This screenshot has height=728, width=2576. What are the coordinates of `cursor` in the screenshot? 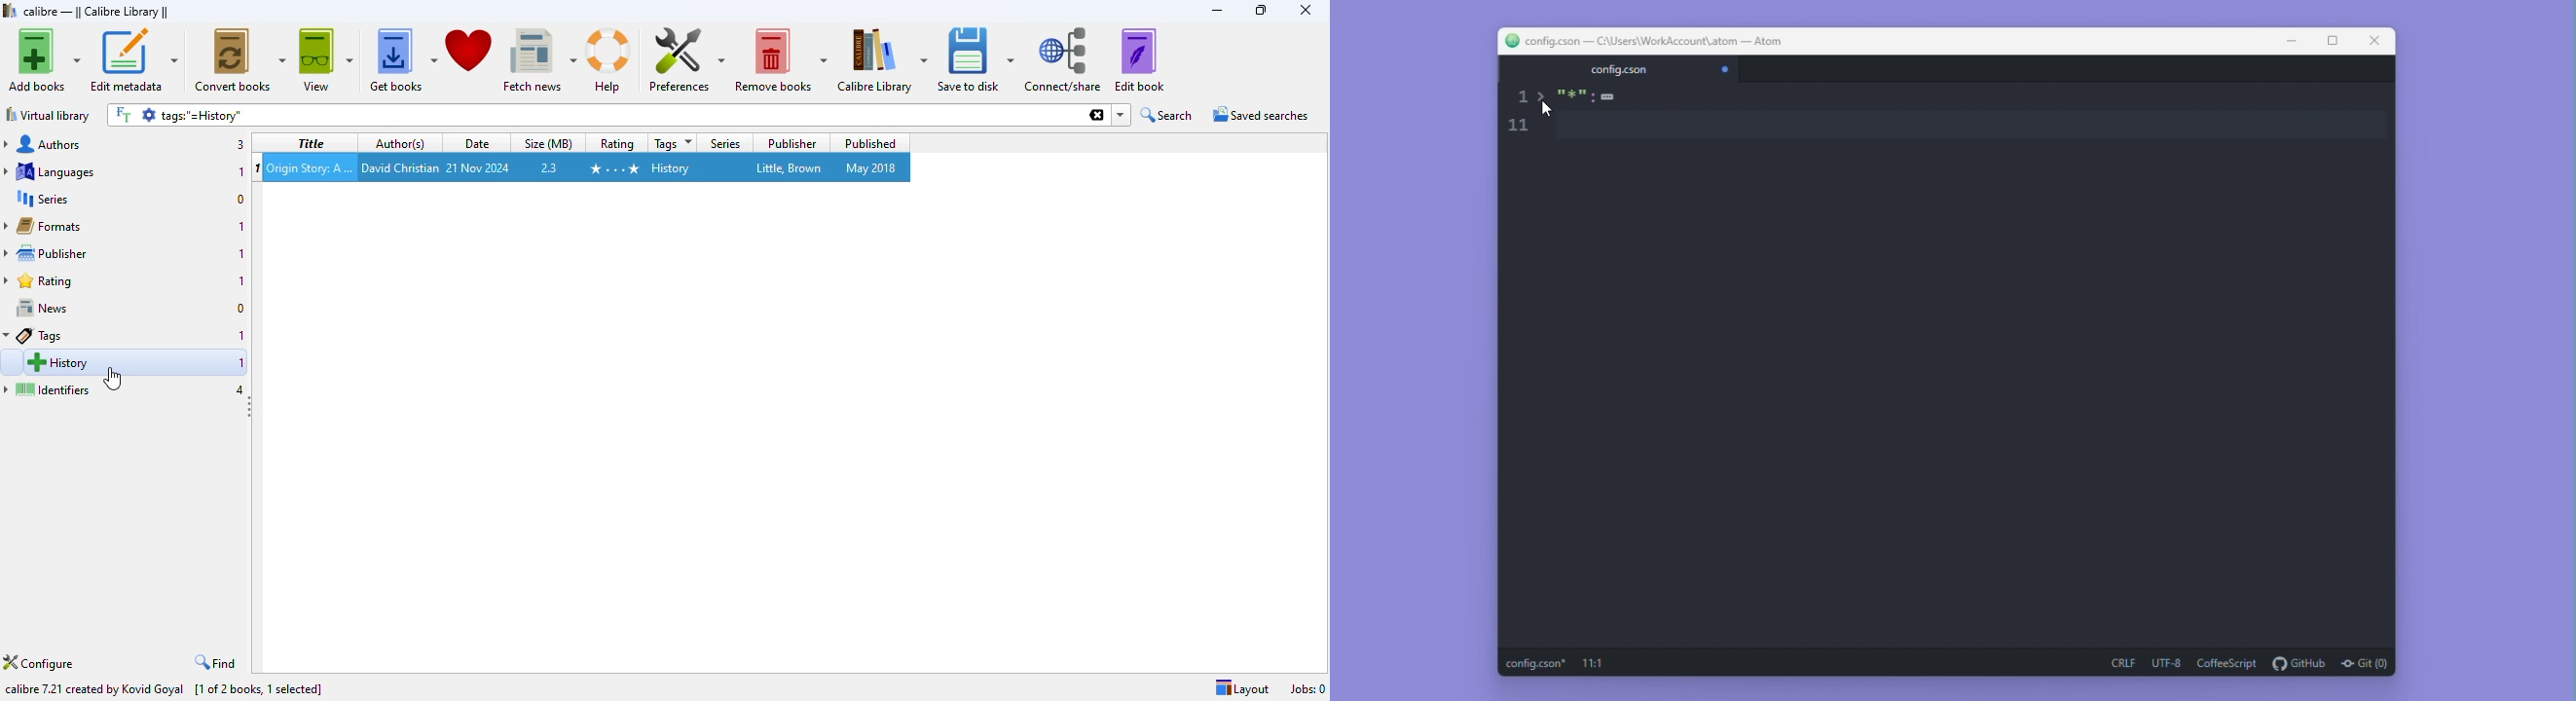 It's located at (113, 378).